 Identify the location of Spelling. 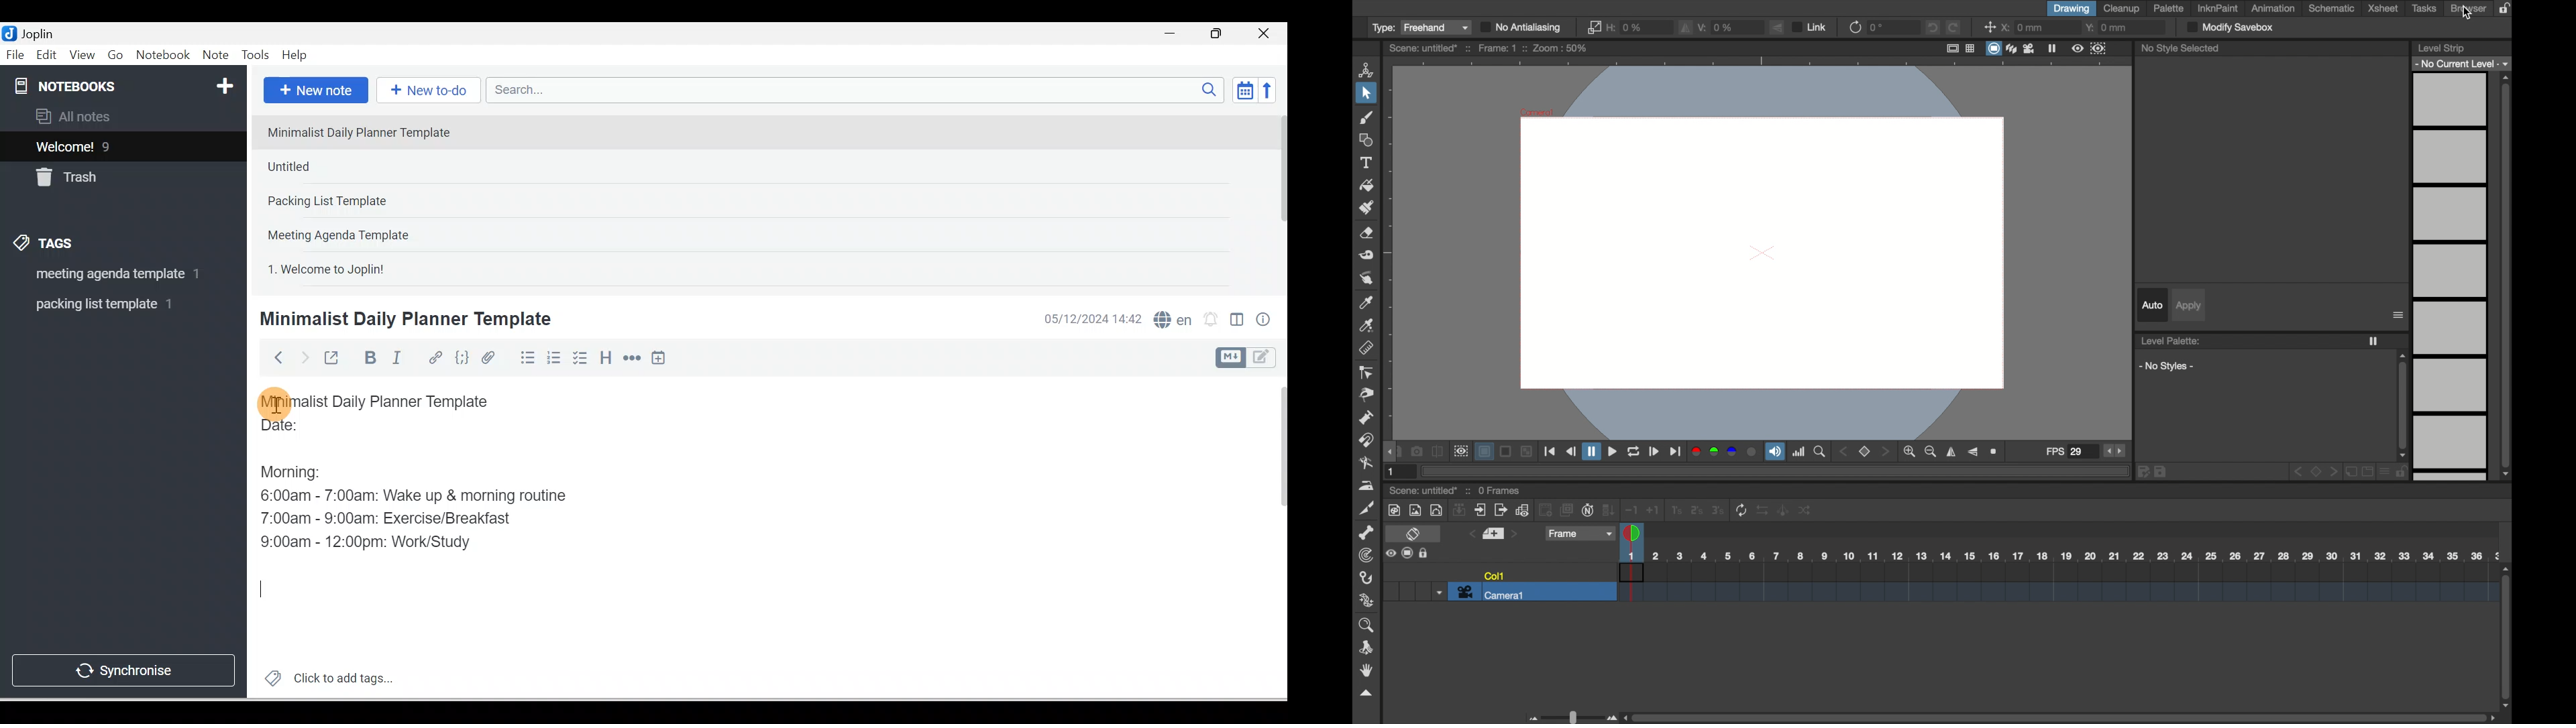
(1170, 318).